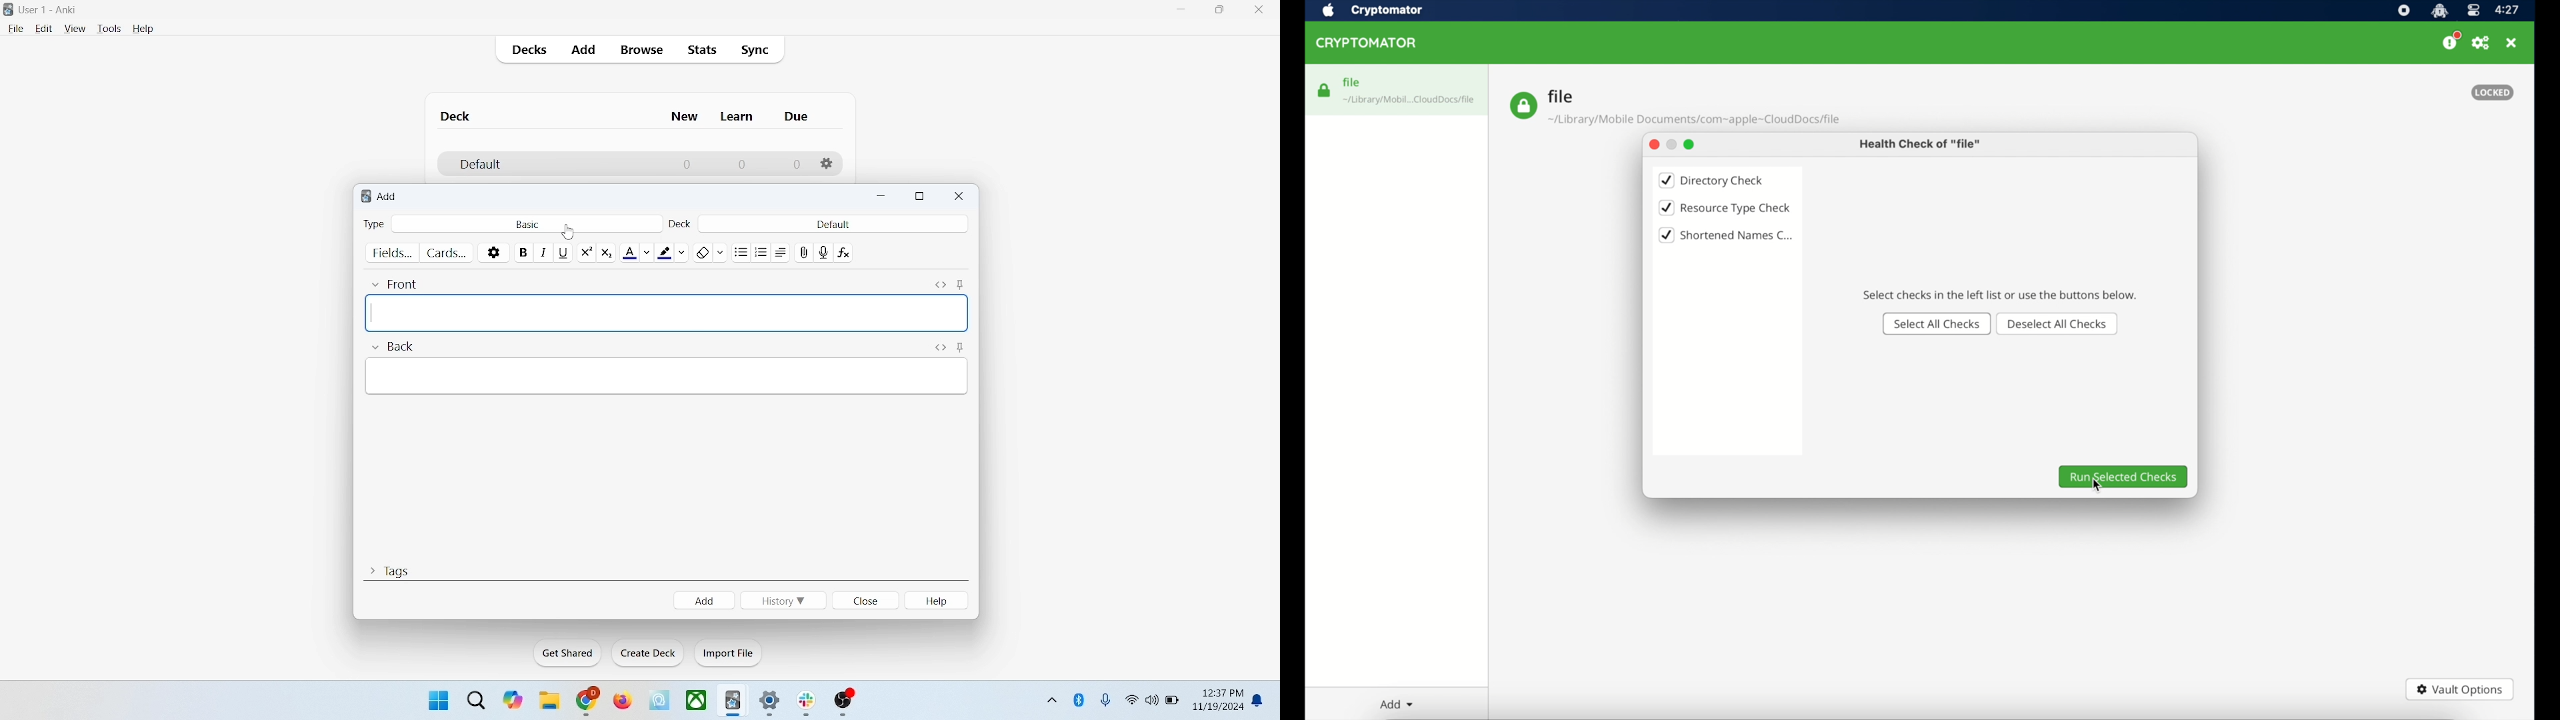  I want to click on get shared, so click(569, 654).